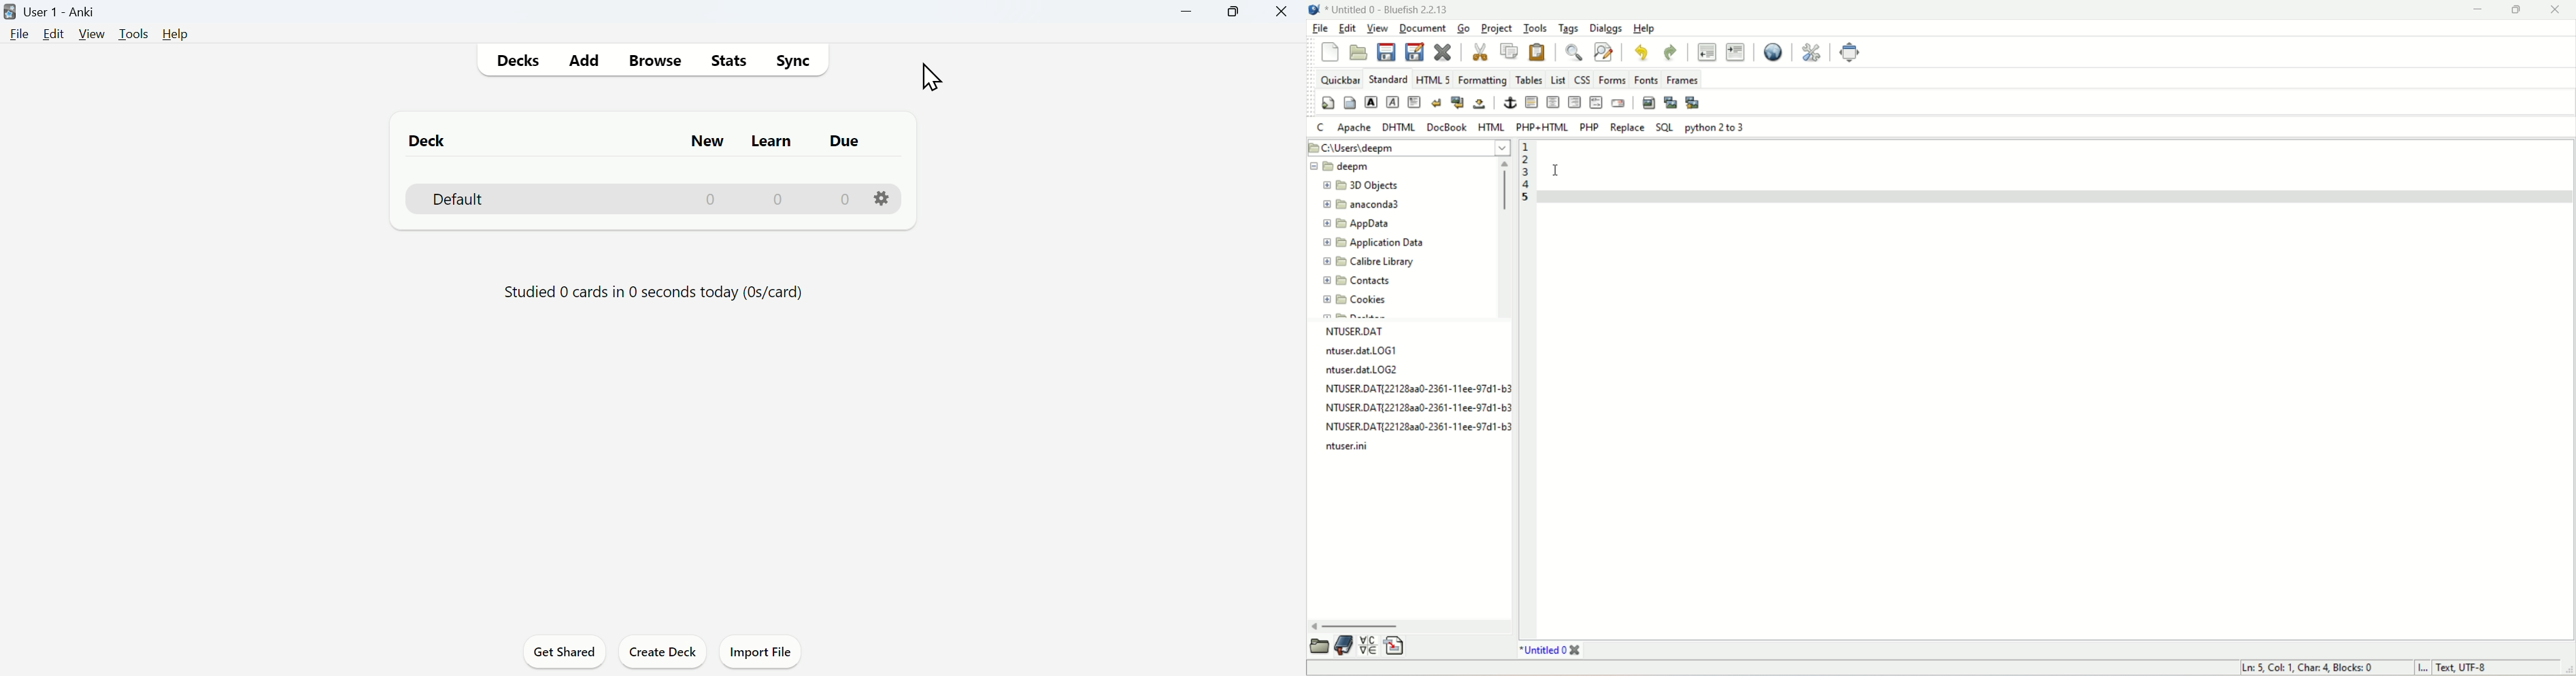 This screenshot has width=2576, height=700. I want to click on New, so click(705, 141).